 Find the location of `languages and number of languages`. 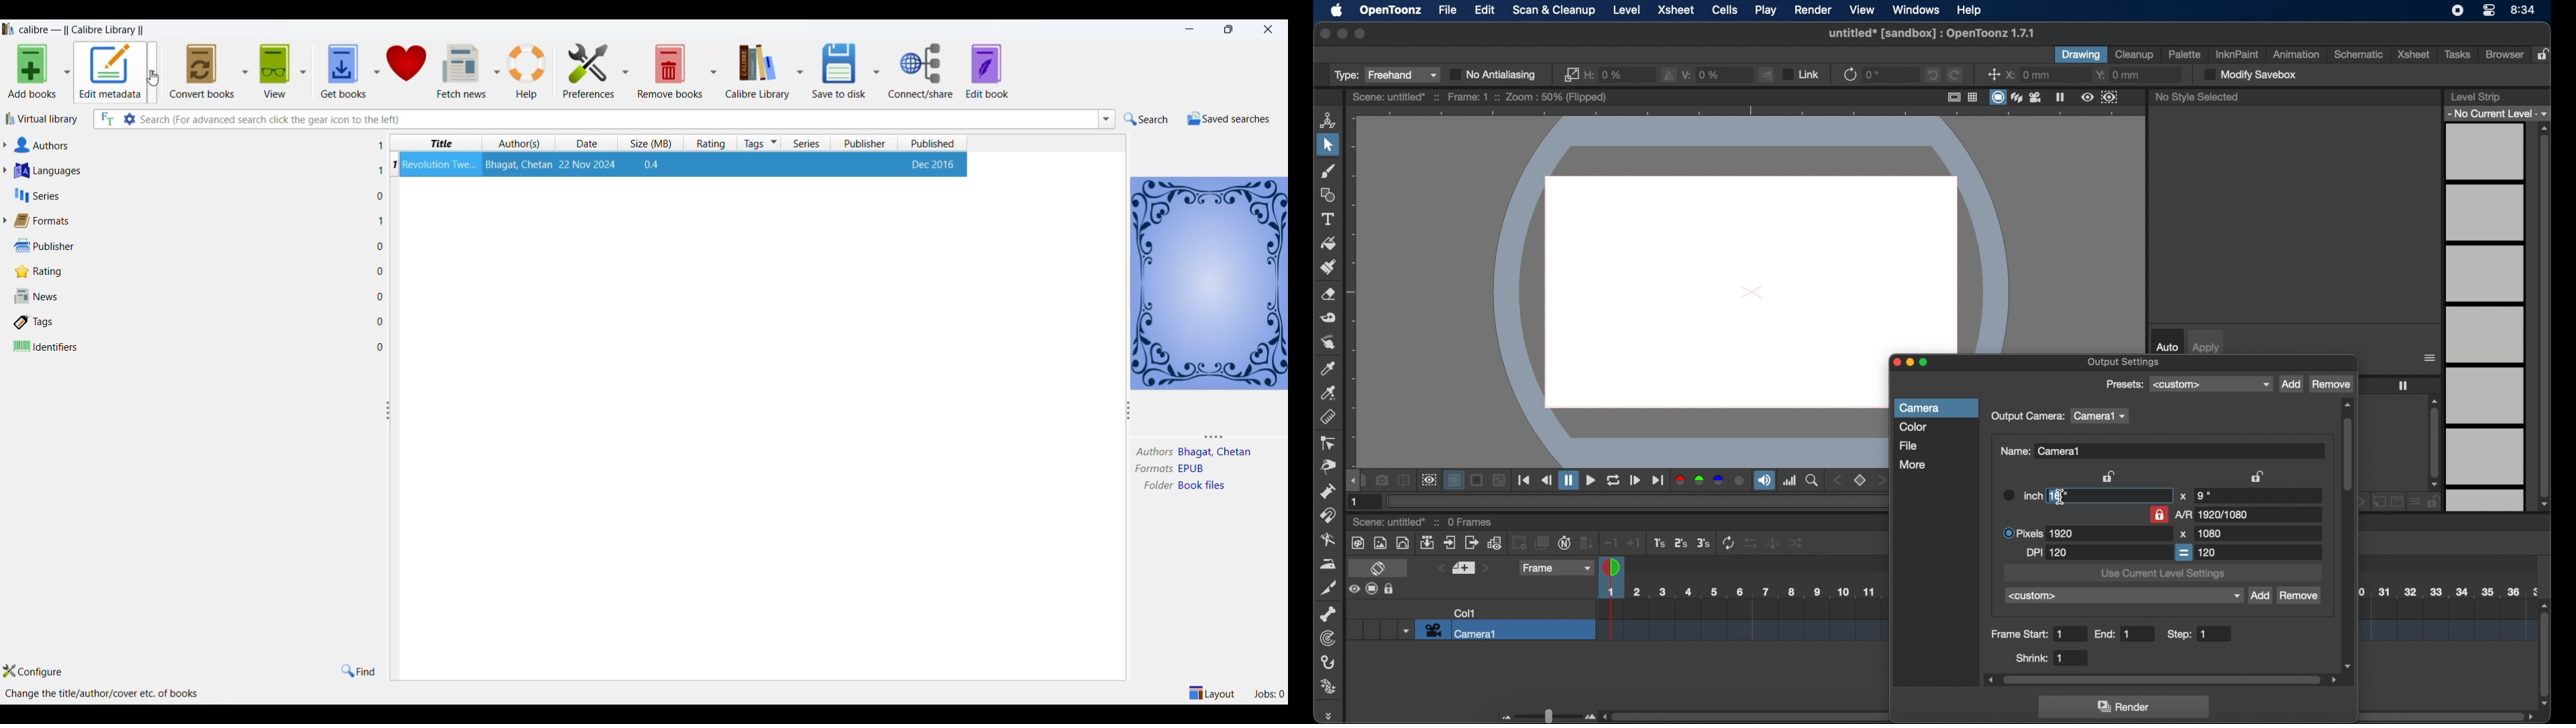

languages and number of languages is located at coordinates (65, 170).